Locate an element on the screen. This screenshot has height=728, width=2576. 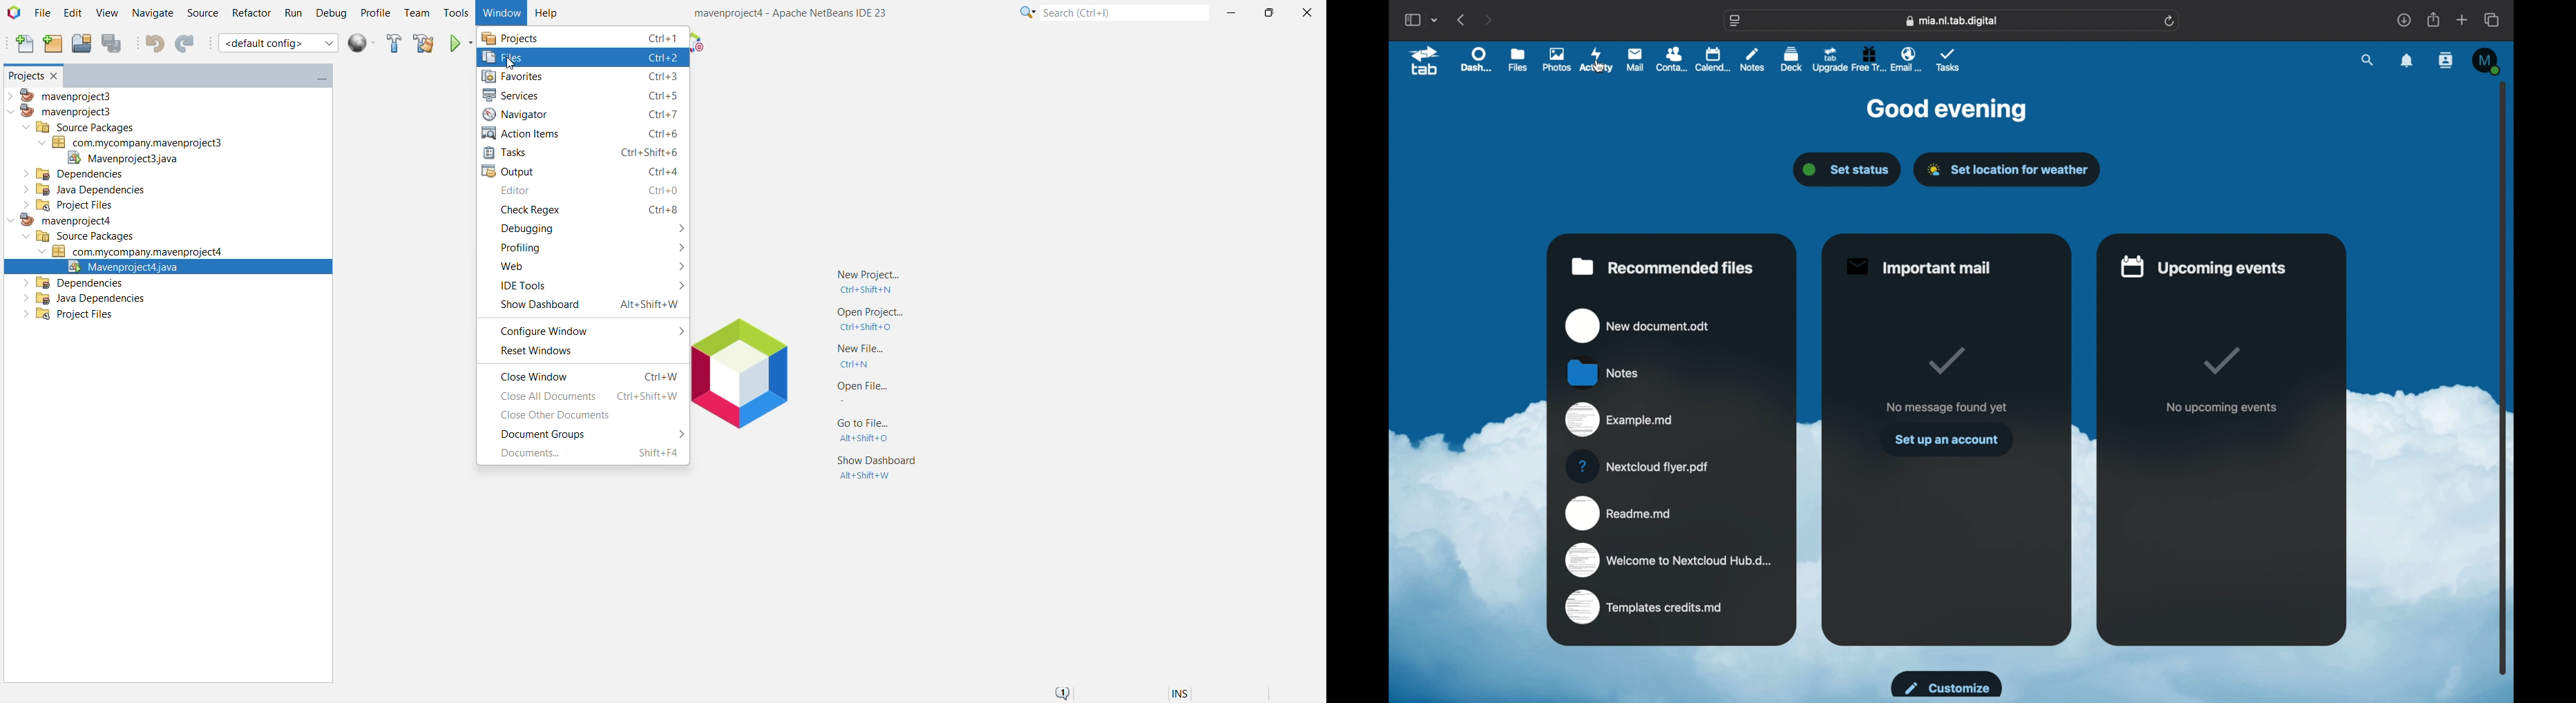
tab group picker is located at coordinates (1435, 20).